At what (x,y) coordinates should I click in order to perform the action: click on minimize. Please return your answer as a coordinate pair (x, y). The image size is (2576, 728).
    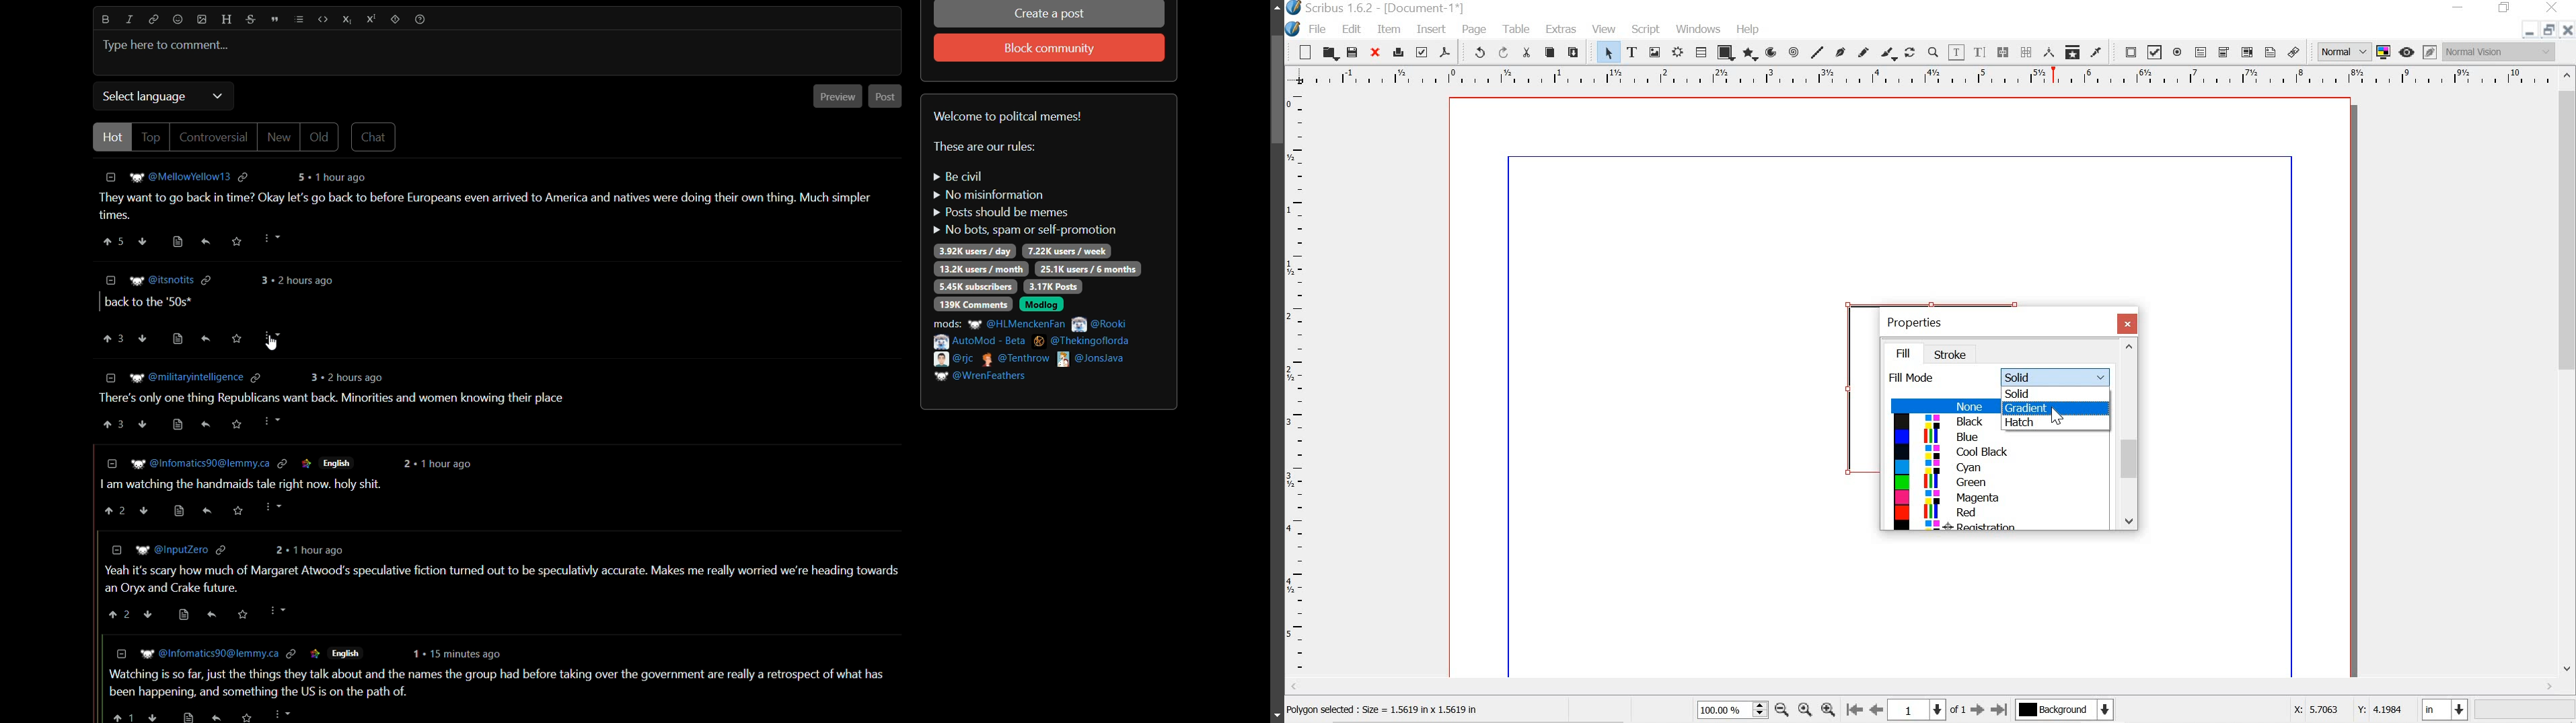
    Looking at the image, I should click on (2528, 32).